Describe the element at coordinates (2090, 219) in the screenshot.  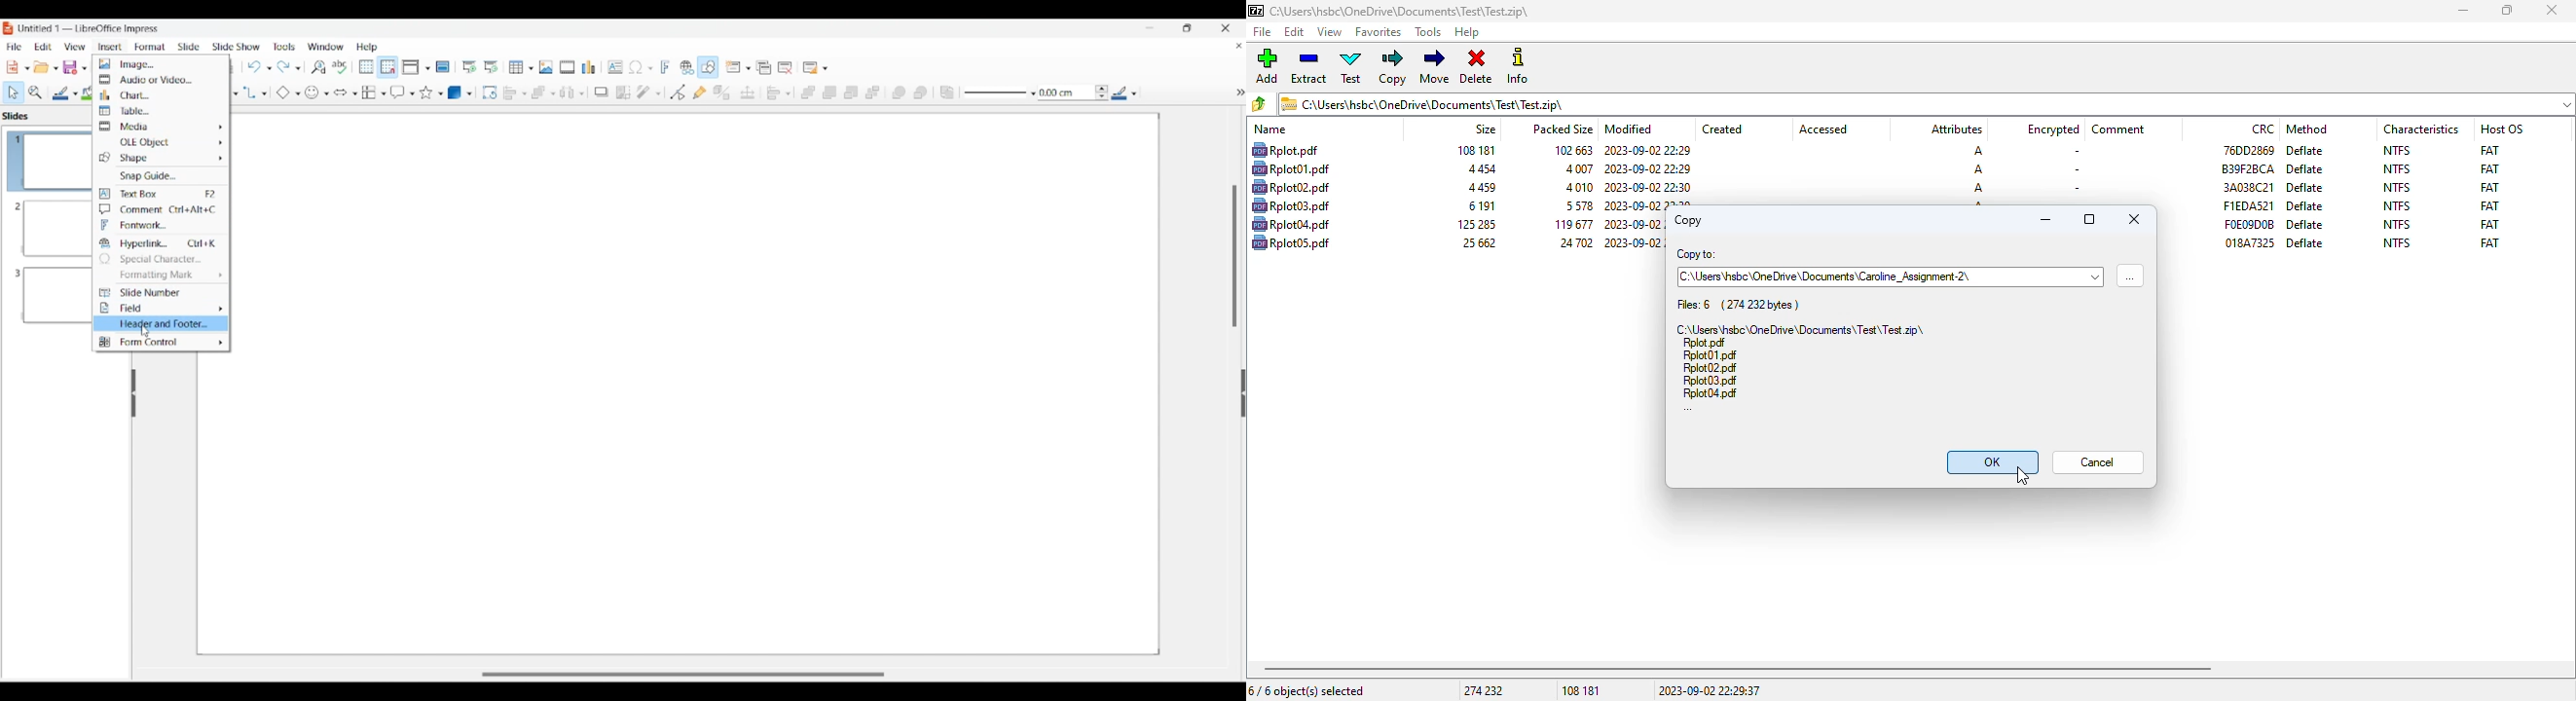
I see `maximize` at that location.